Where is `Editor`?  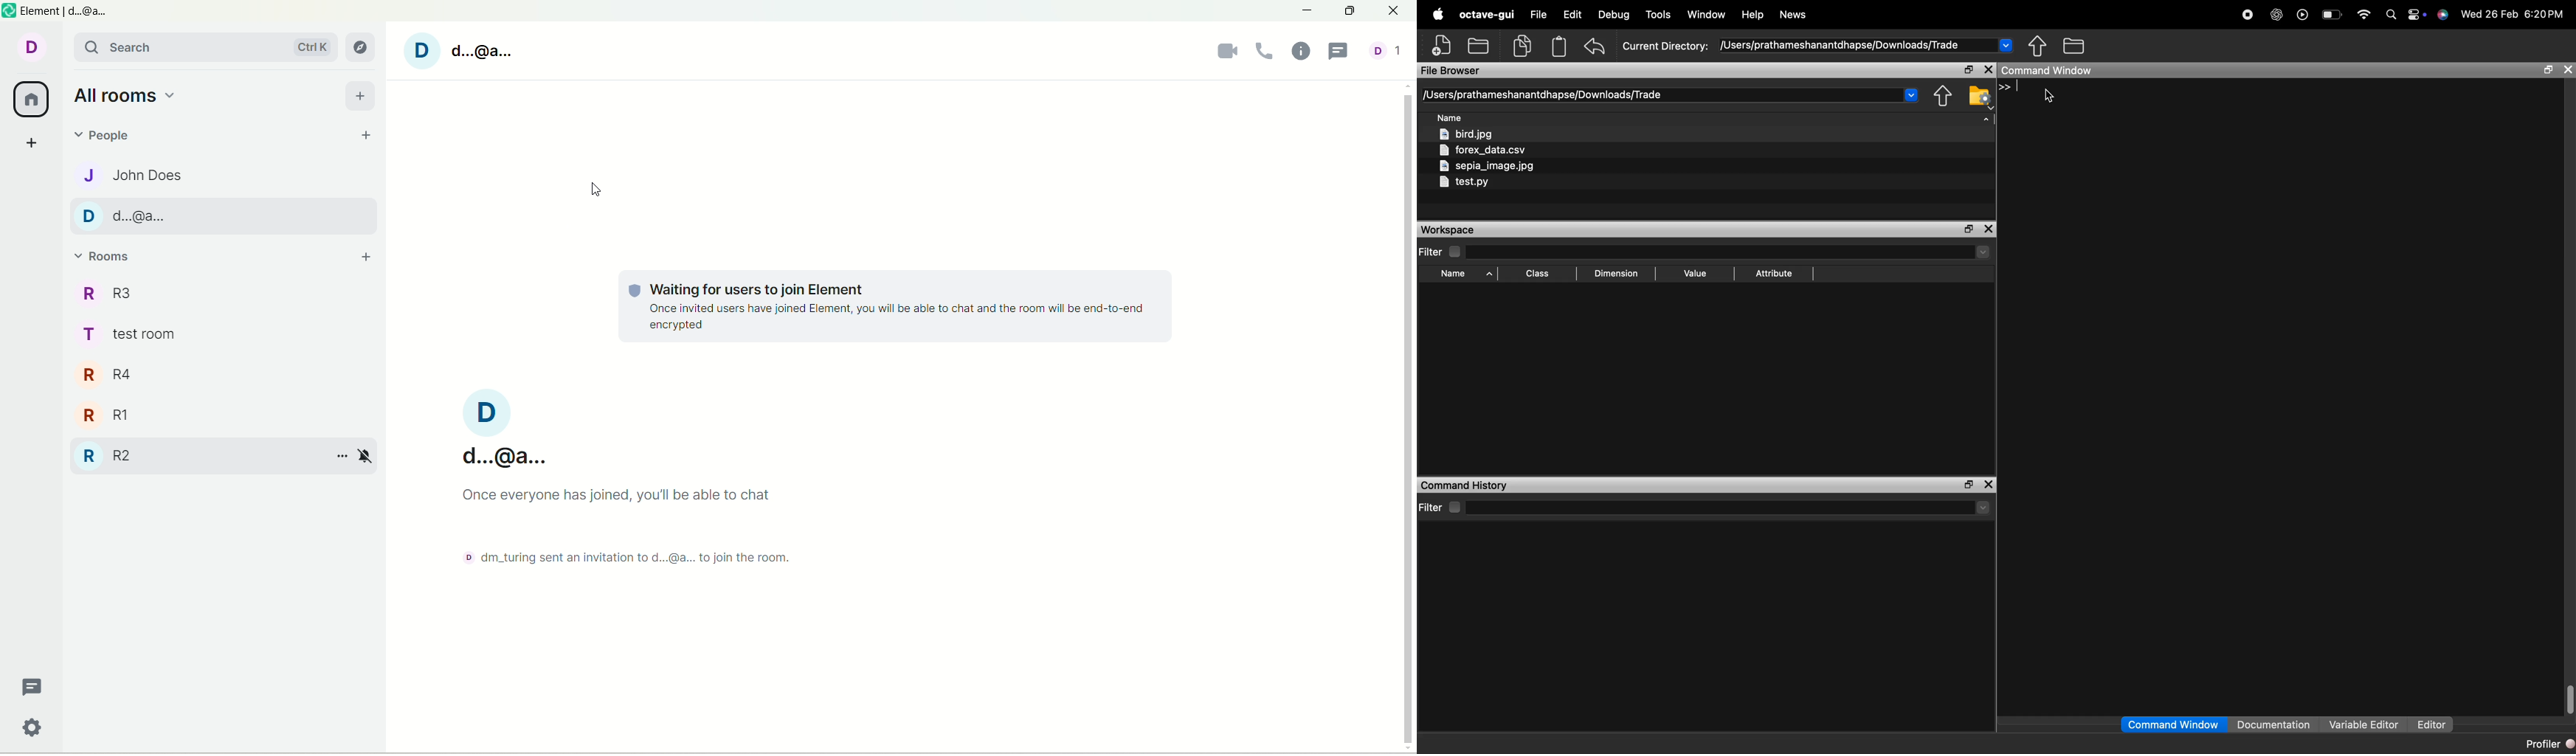 Editor is located at coordinates (2432, 725).